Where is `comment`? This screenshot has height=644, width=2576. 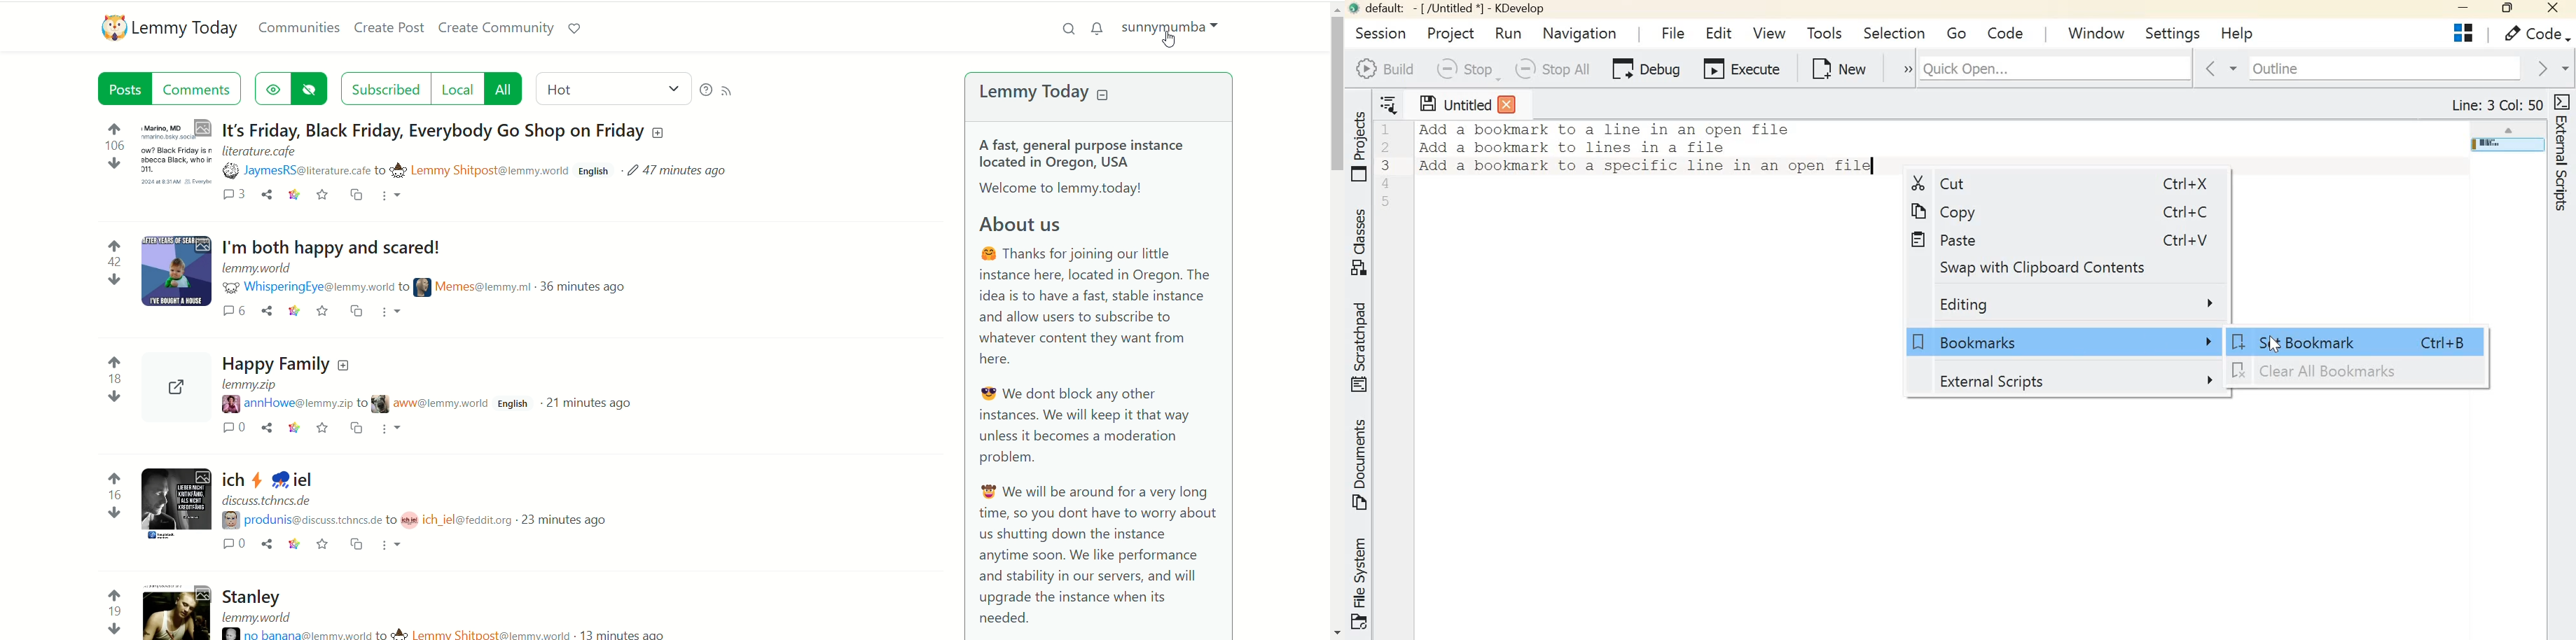
comment is located at coordinates (233, 197).